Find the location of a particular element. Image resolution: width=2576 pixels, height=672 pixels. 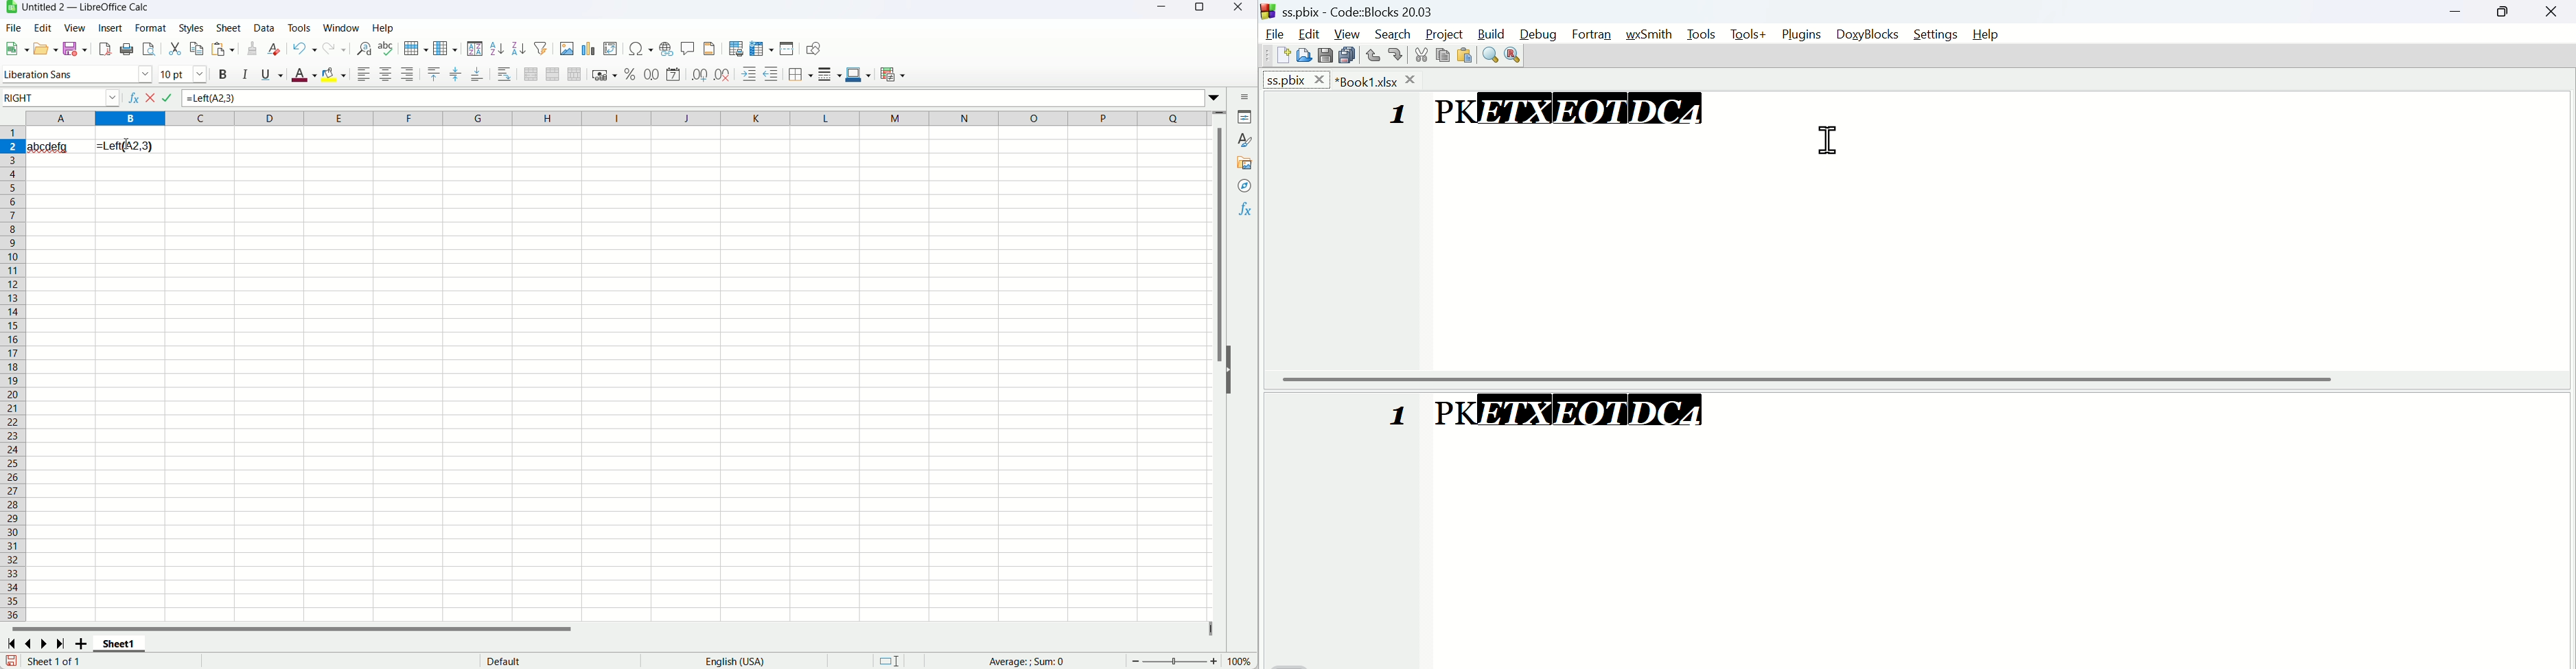

maximize is located at coordinates (1197, 8).